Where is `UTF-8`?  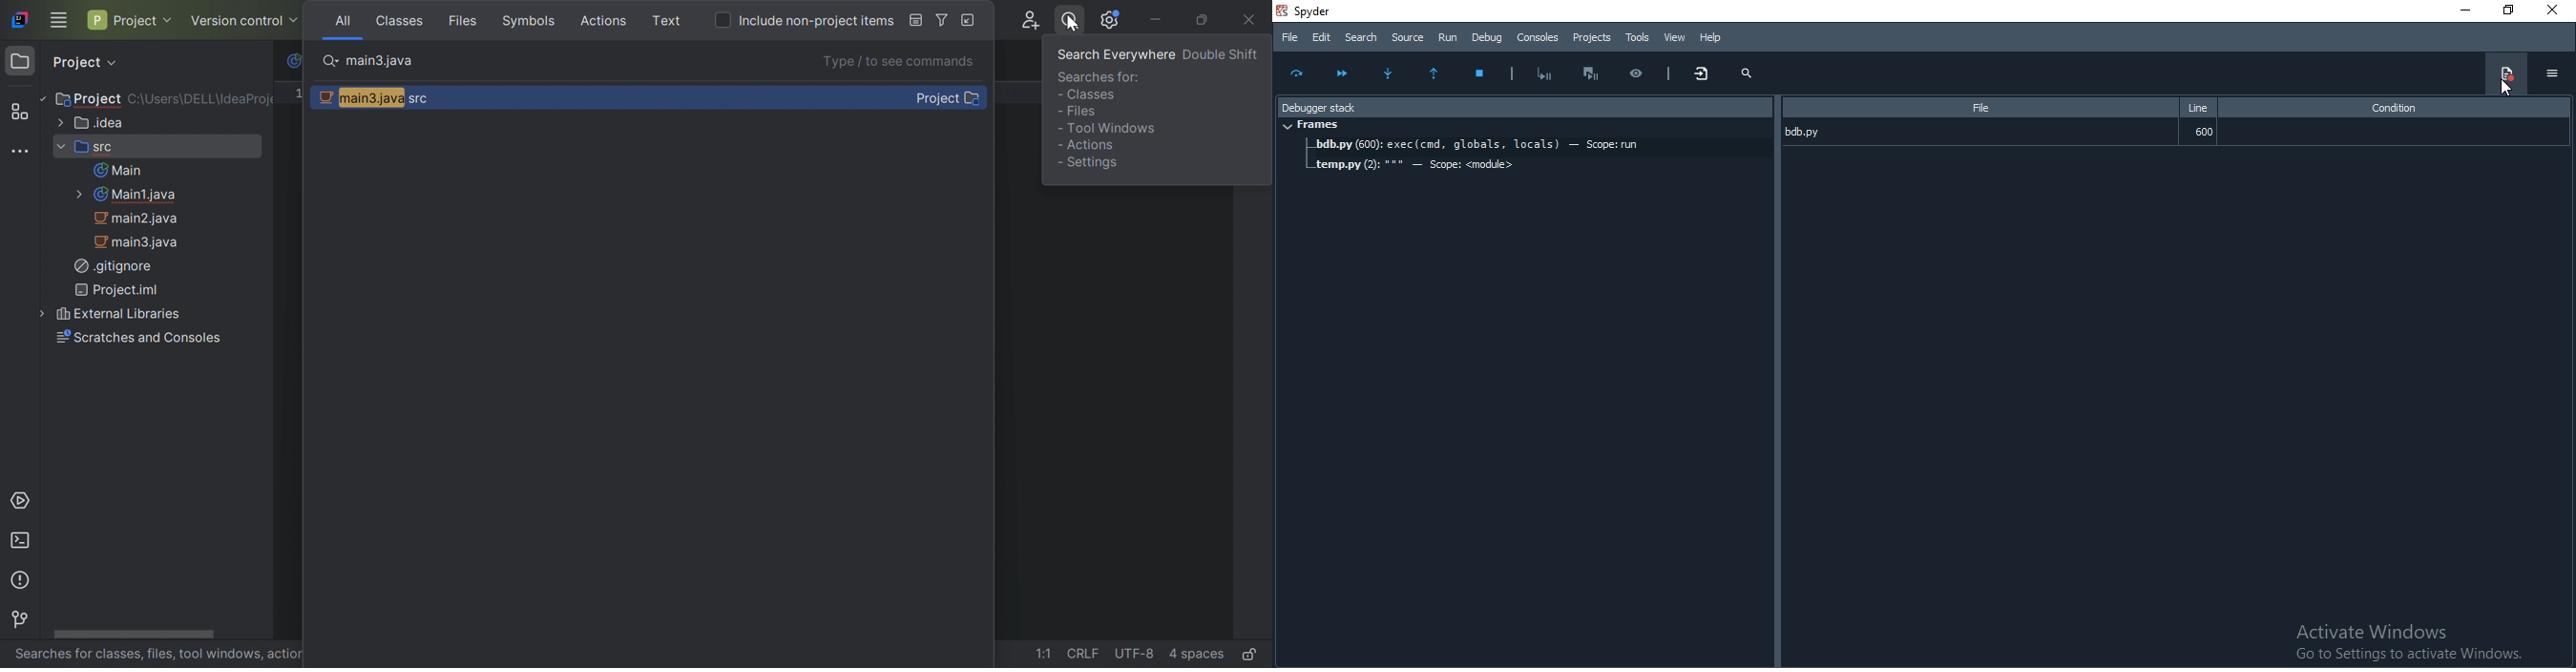 UTF-8 is located at coordinates (1136, 656).